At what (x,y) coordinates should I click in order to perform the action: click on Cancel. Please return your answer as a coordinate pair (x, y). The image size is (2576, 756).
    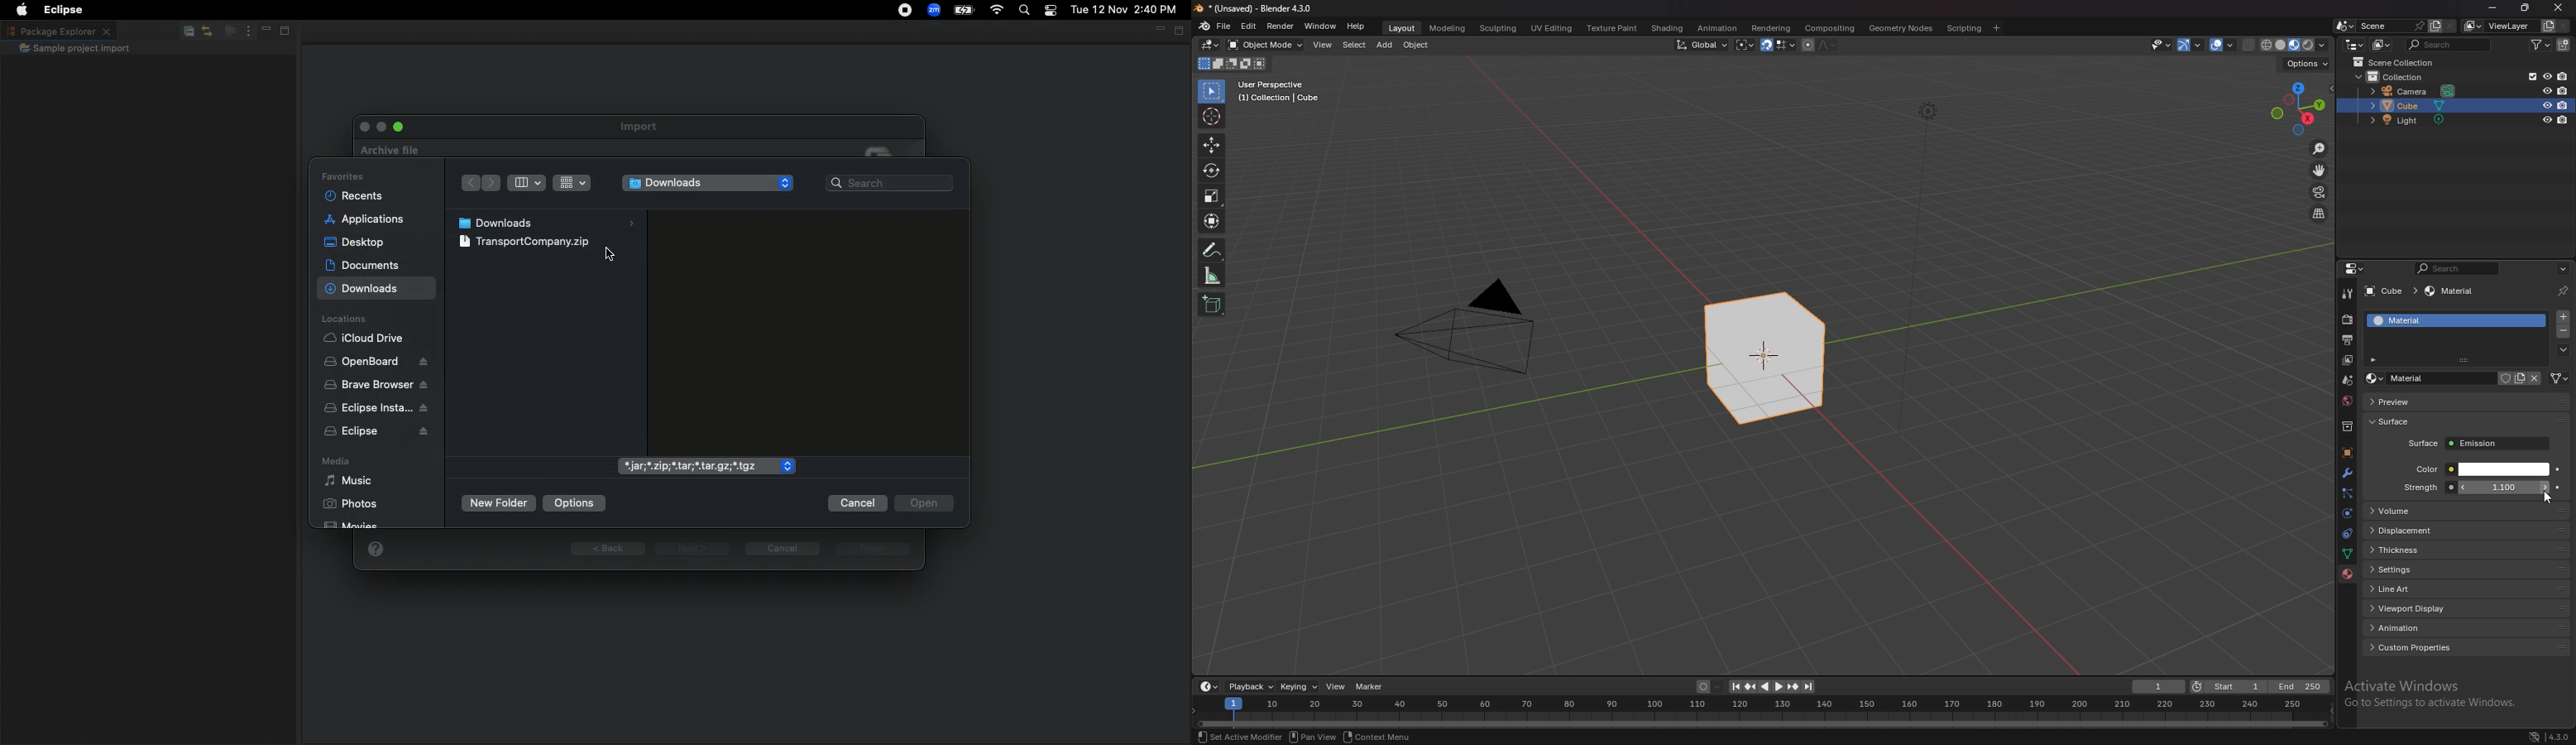
    Looking at the image, I should click on (782, 548).